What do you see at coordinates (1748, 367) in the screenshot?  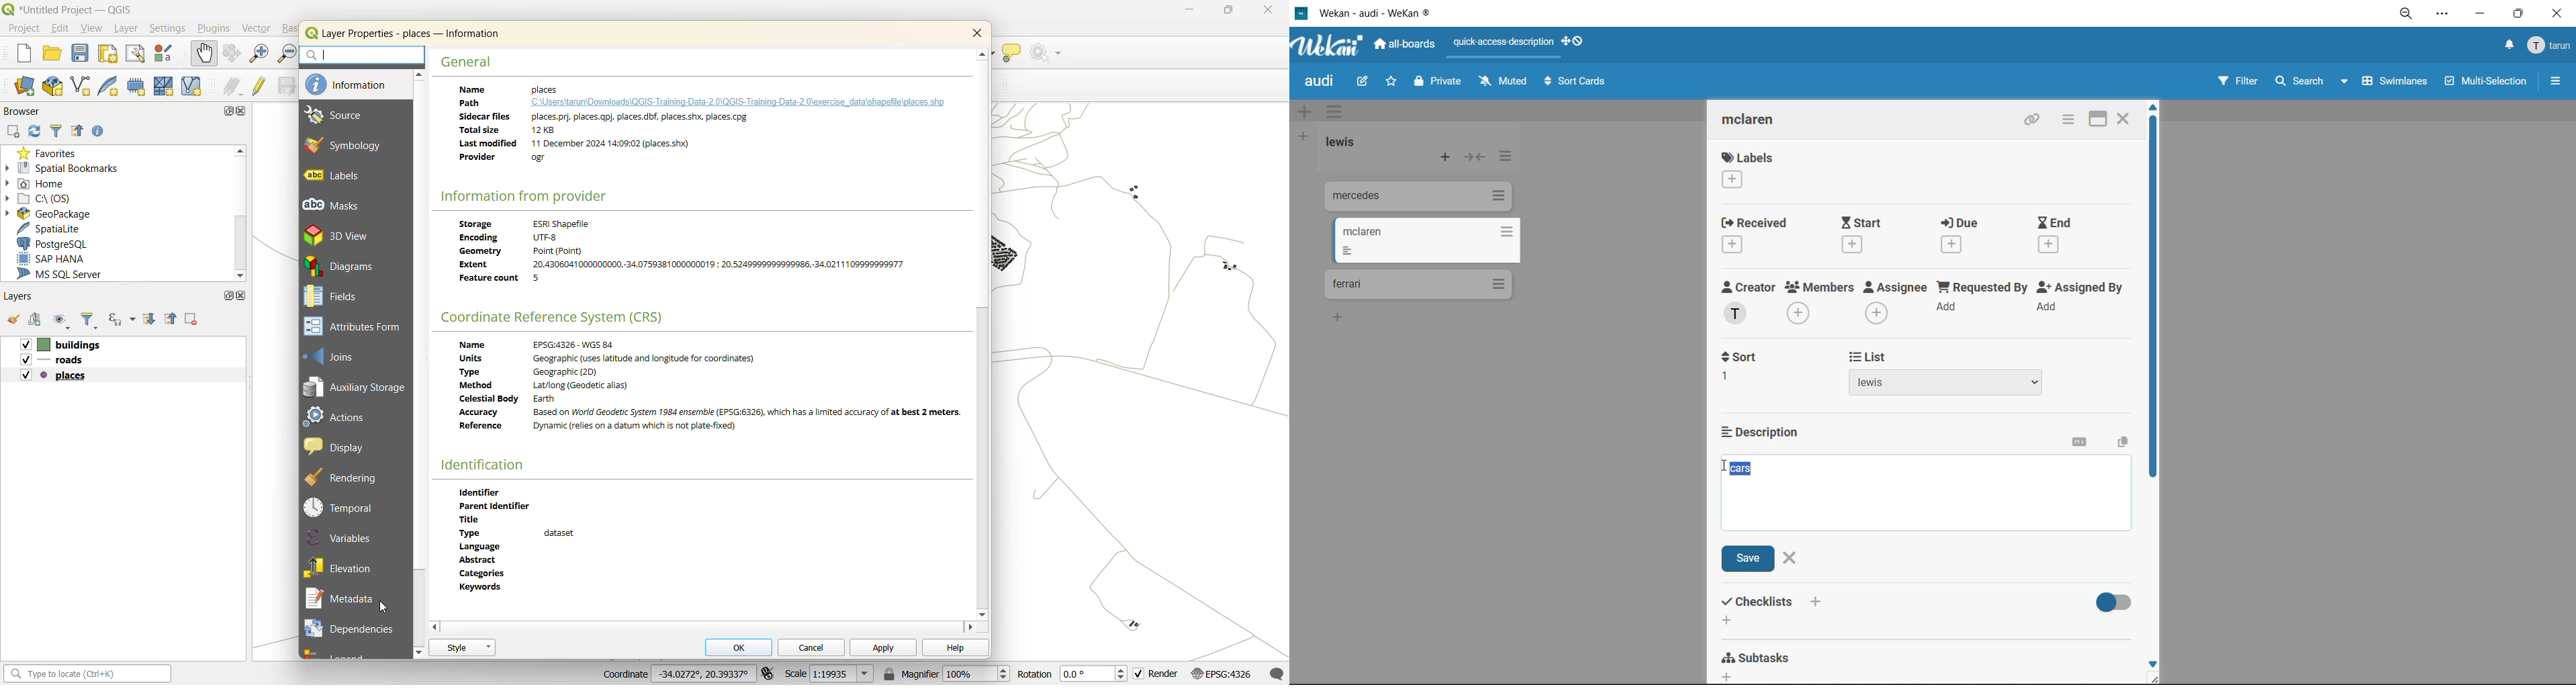 I see `sort` at bounding box center [1748, 367].